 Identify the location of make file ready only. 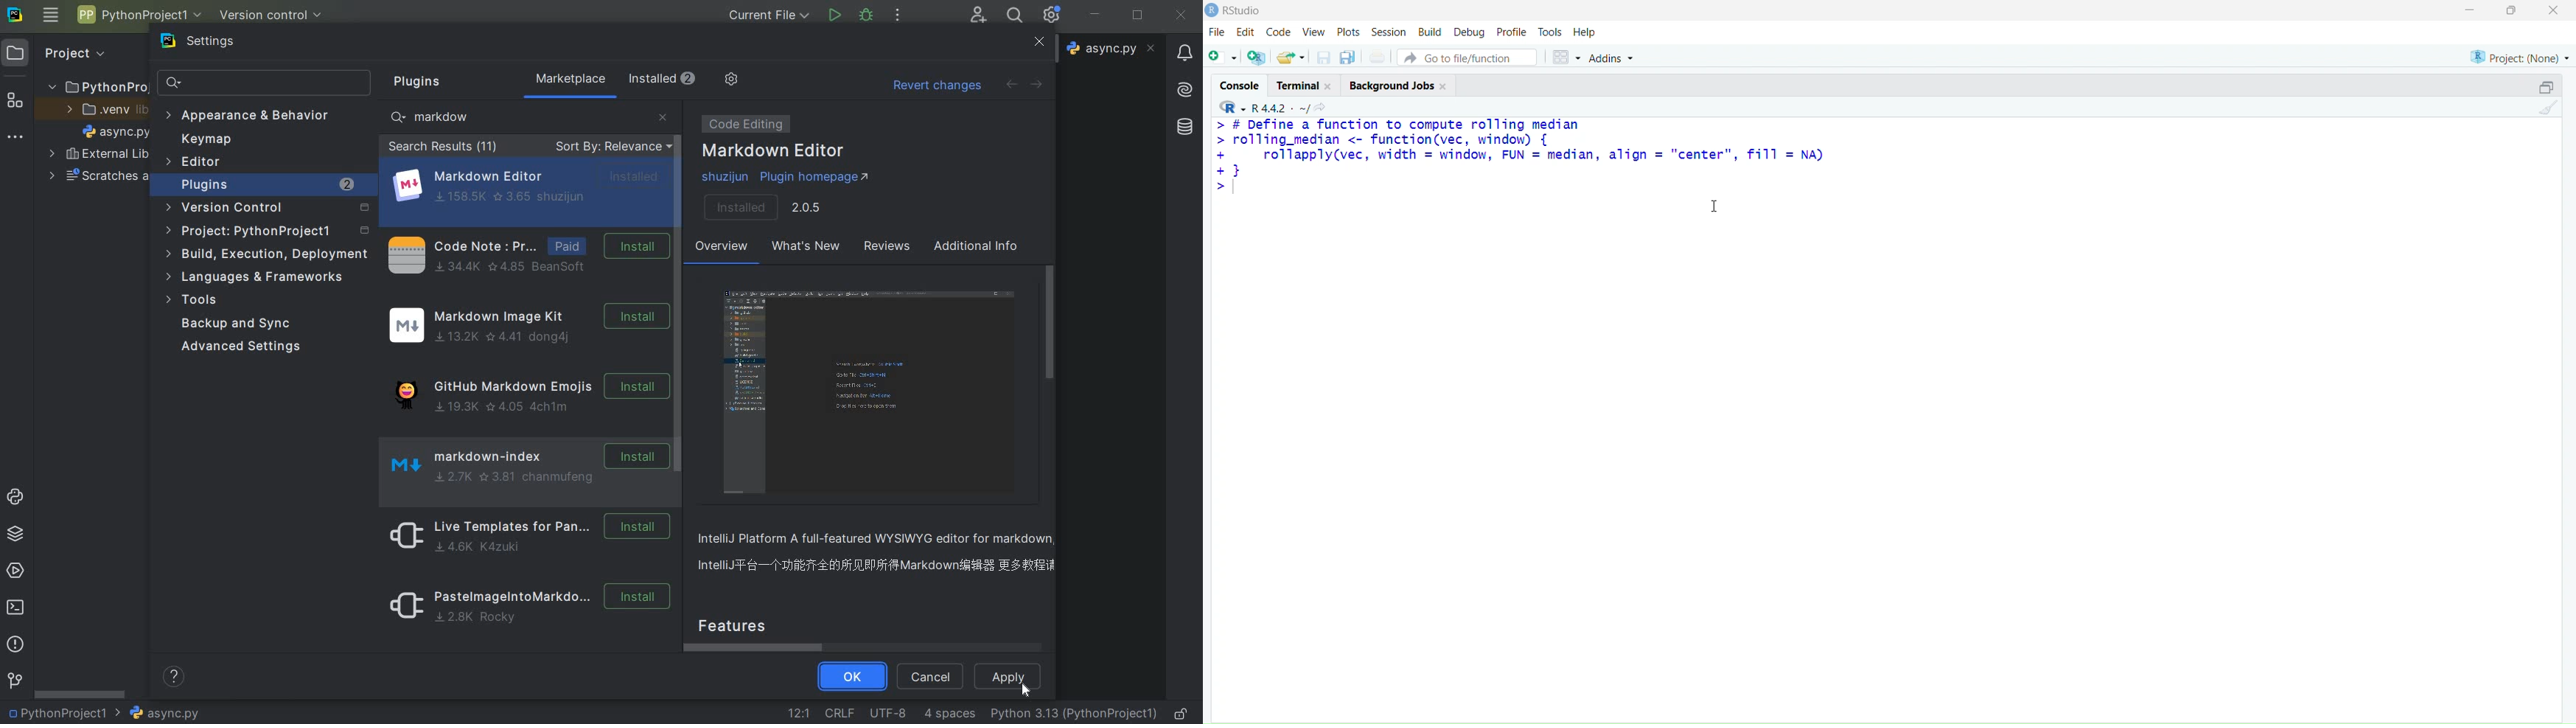
(1184, 714).